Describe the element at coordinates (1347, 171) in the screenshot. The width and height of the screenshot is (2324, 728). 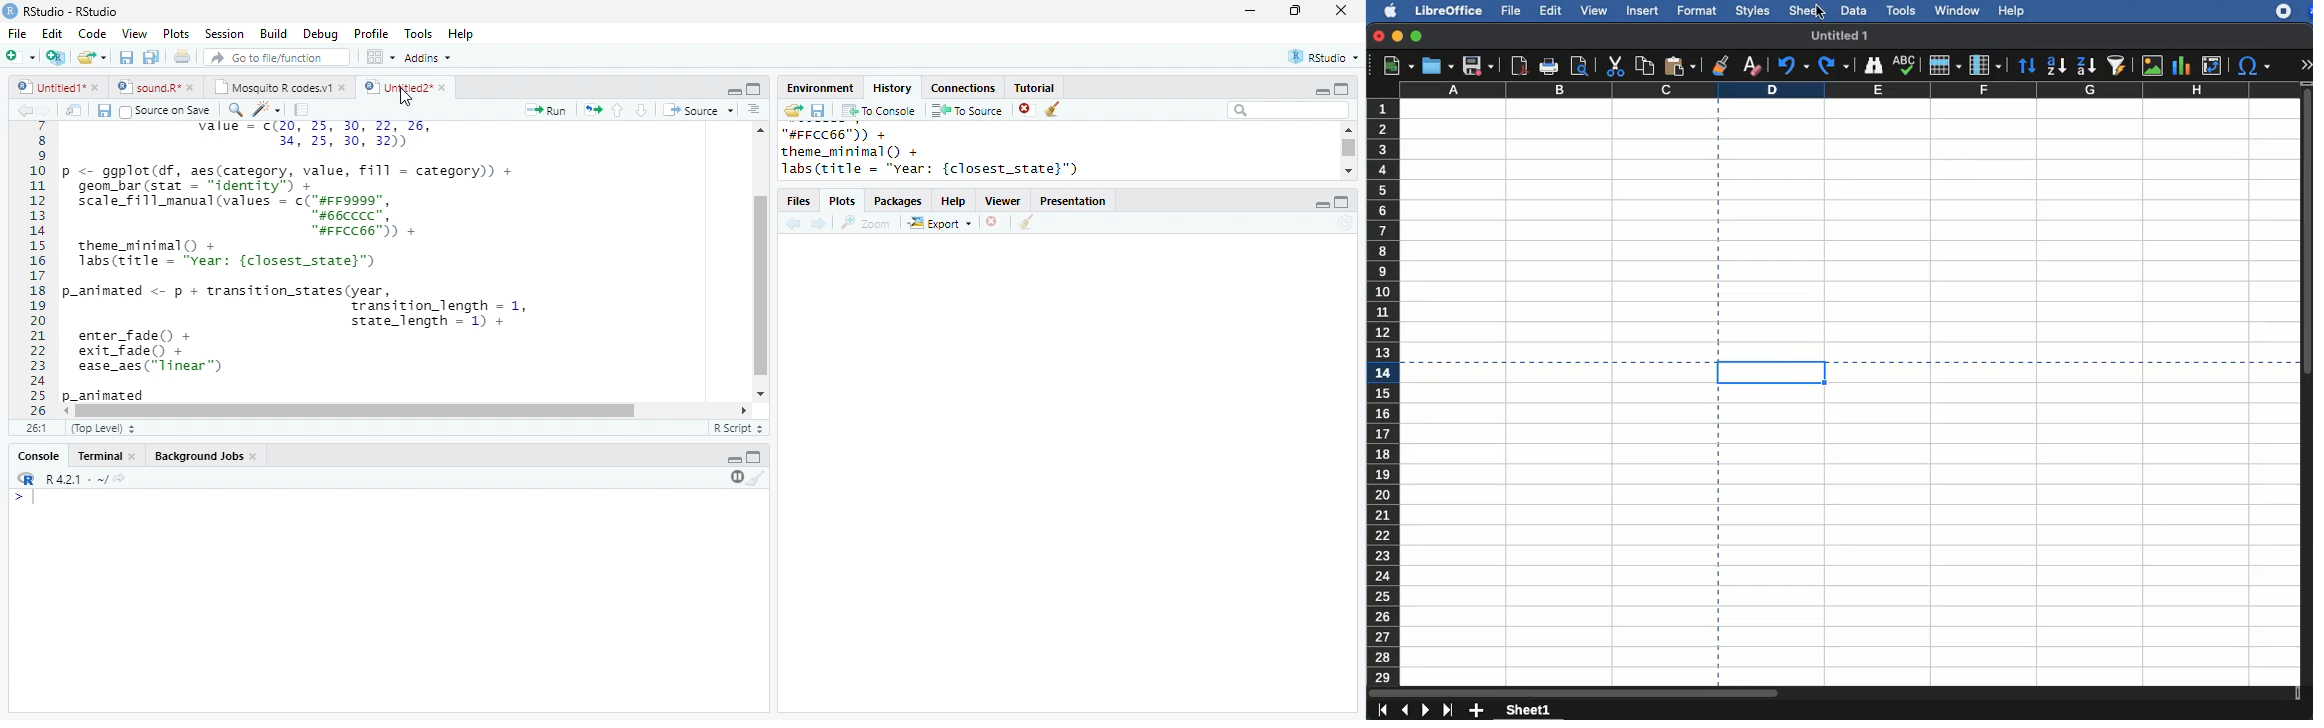
I see `scroll down` at that location.